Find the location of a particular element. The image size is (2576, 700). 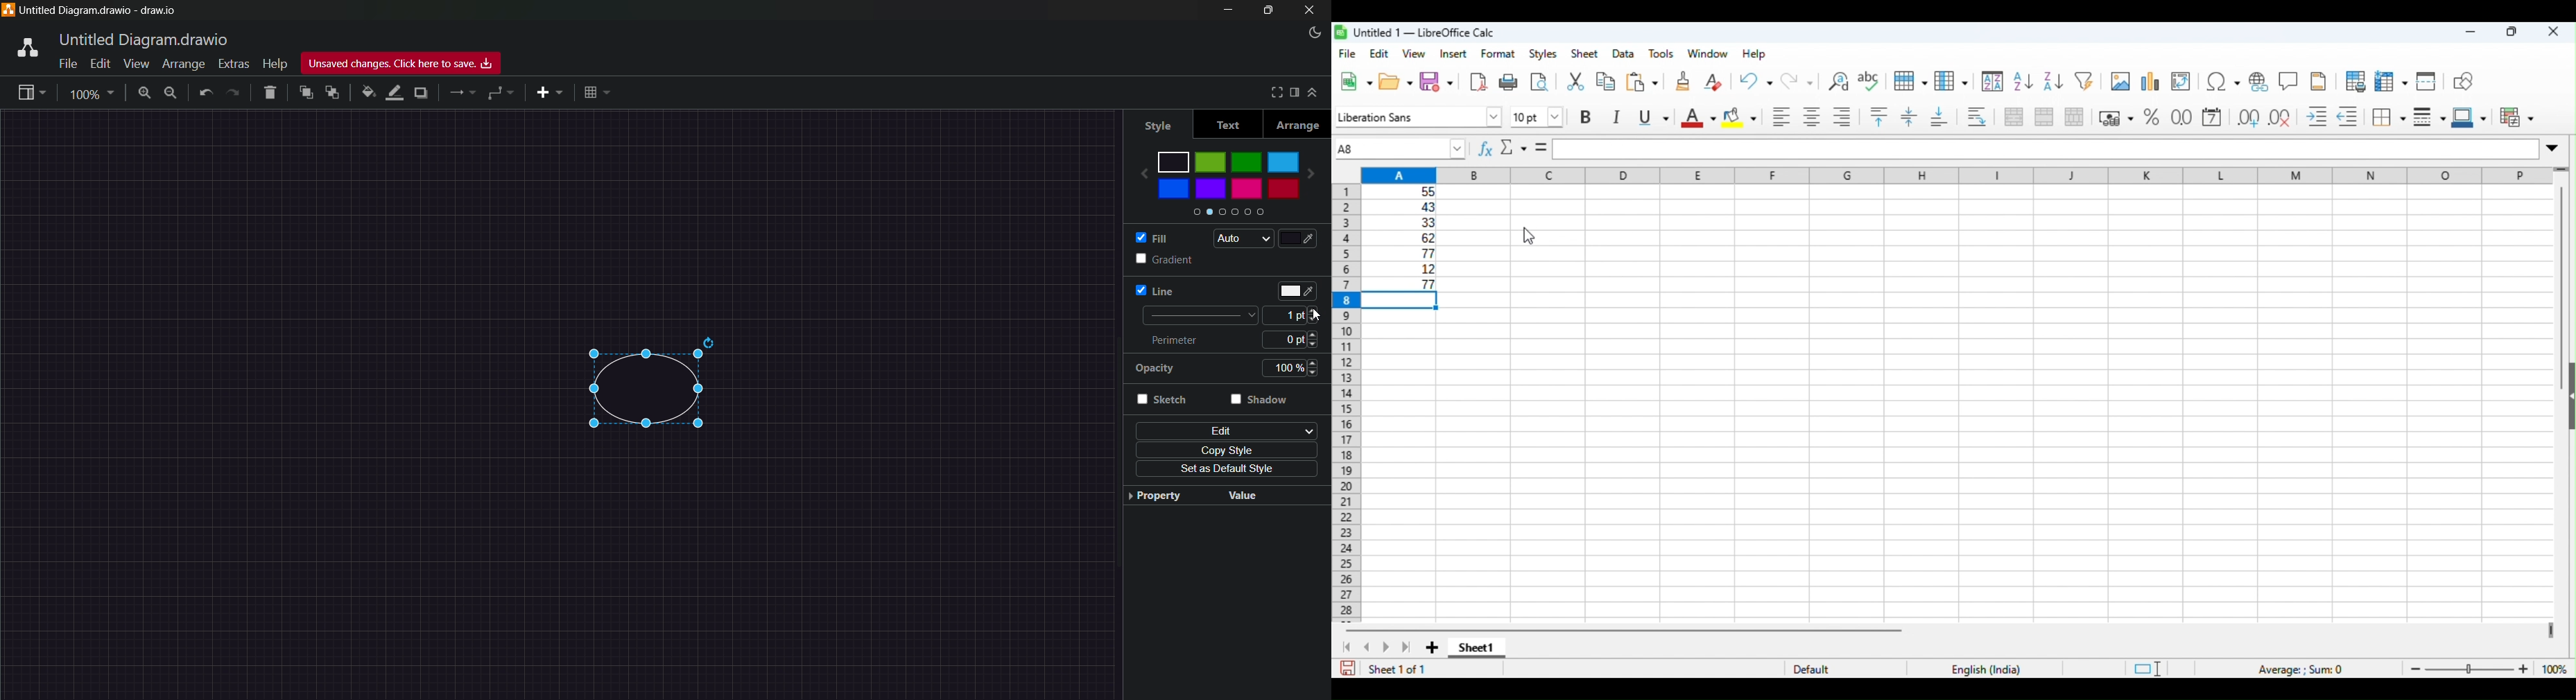

show draw functions is located at coordinates (2466, 80).